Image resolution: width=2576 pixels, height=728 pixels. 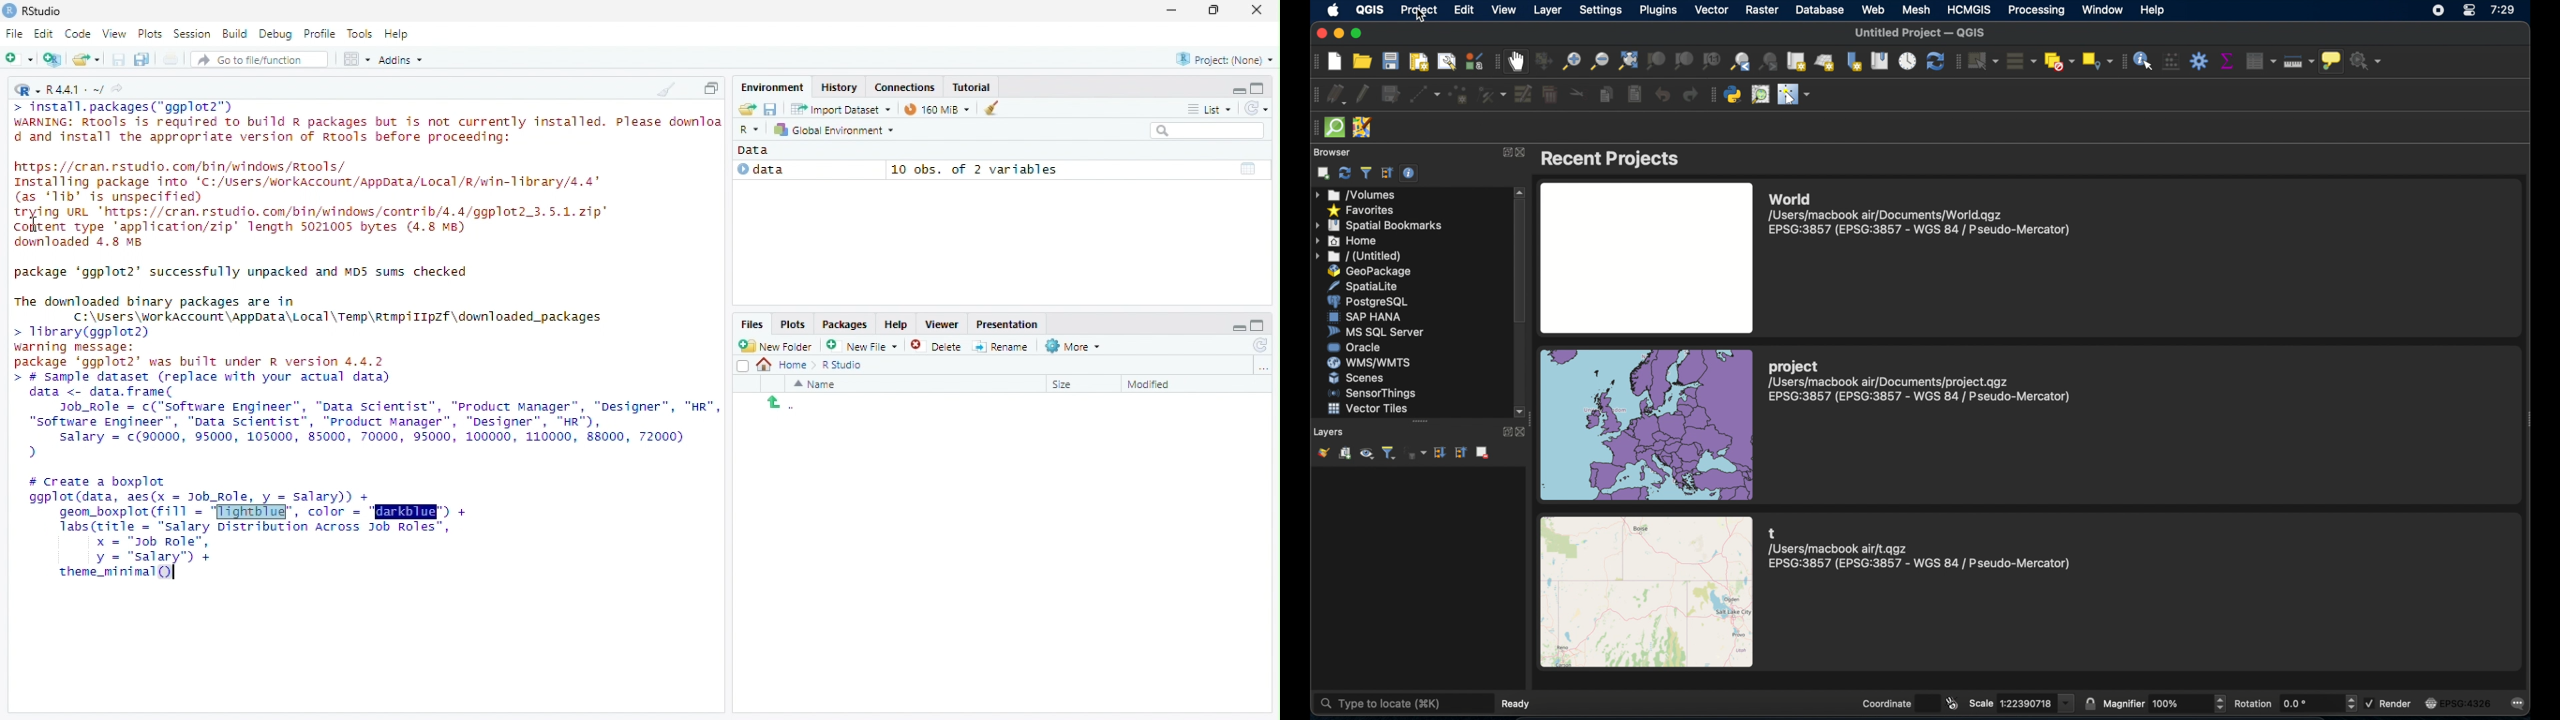 I want to click on Global environment, so click(x=835, y=130).